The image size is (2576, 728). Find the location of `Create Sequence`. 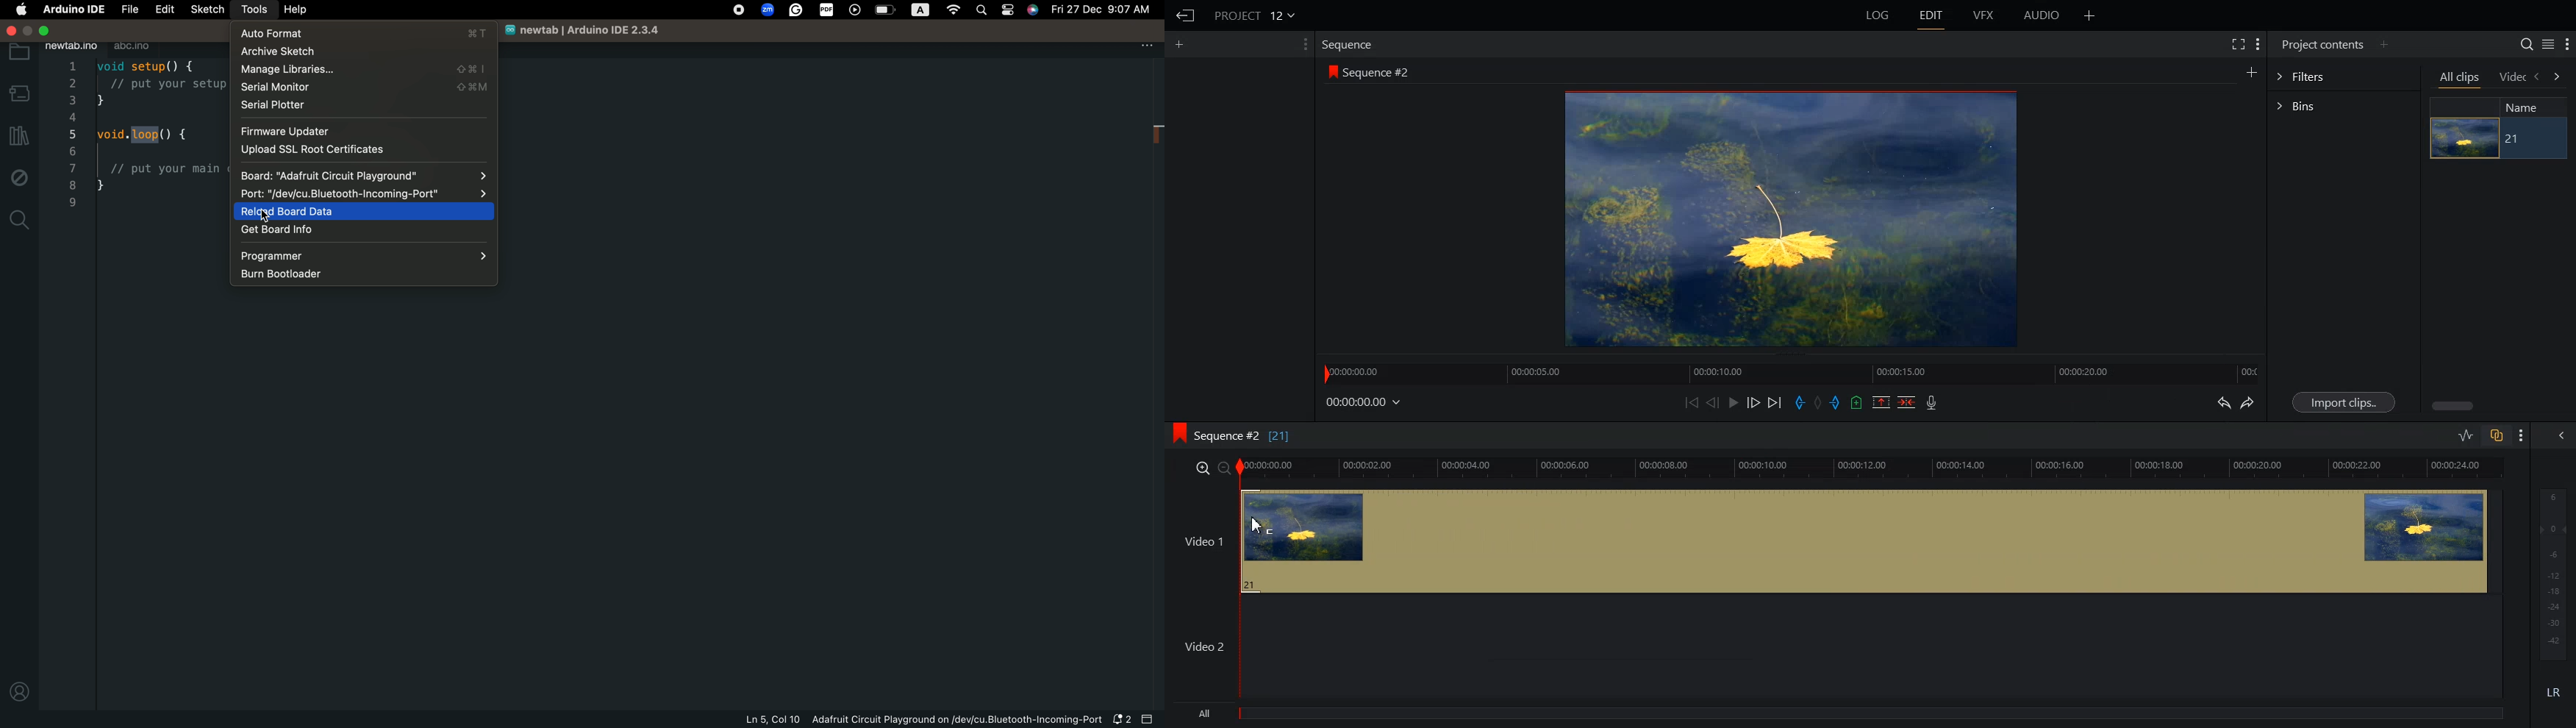

Create Sequence is located at coordinates (2250, 72).